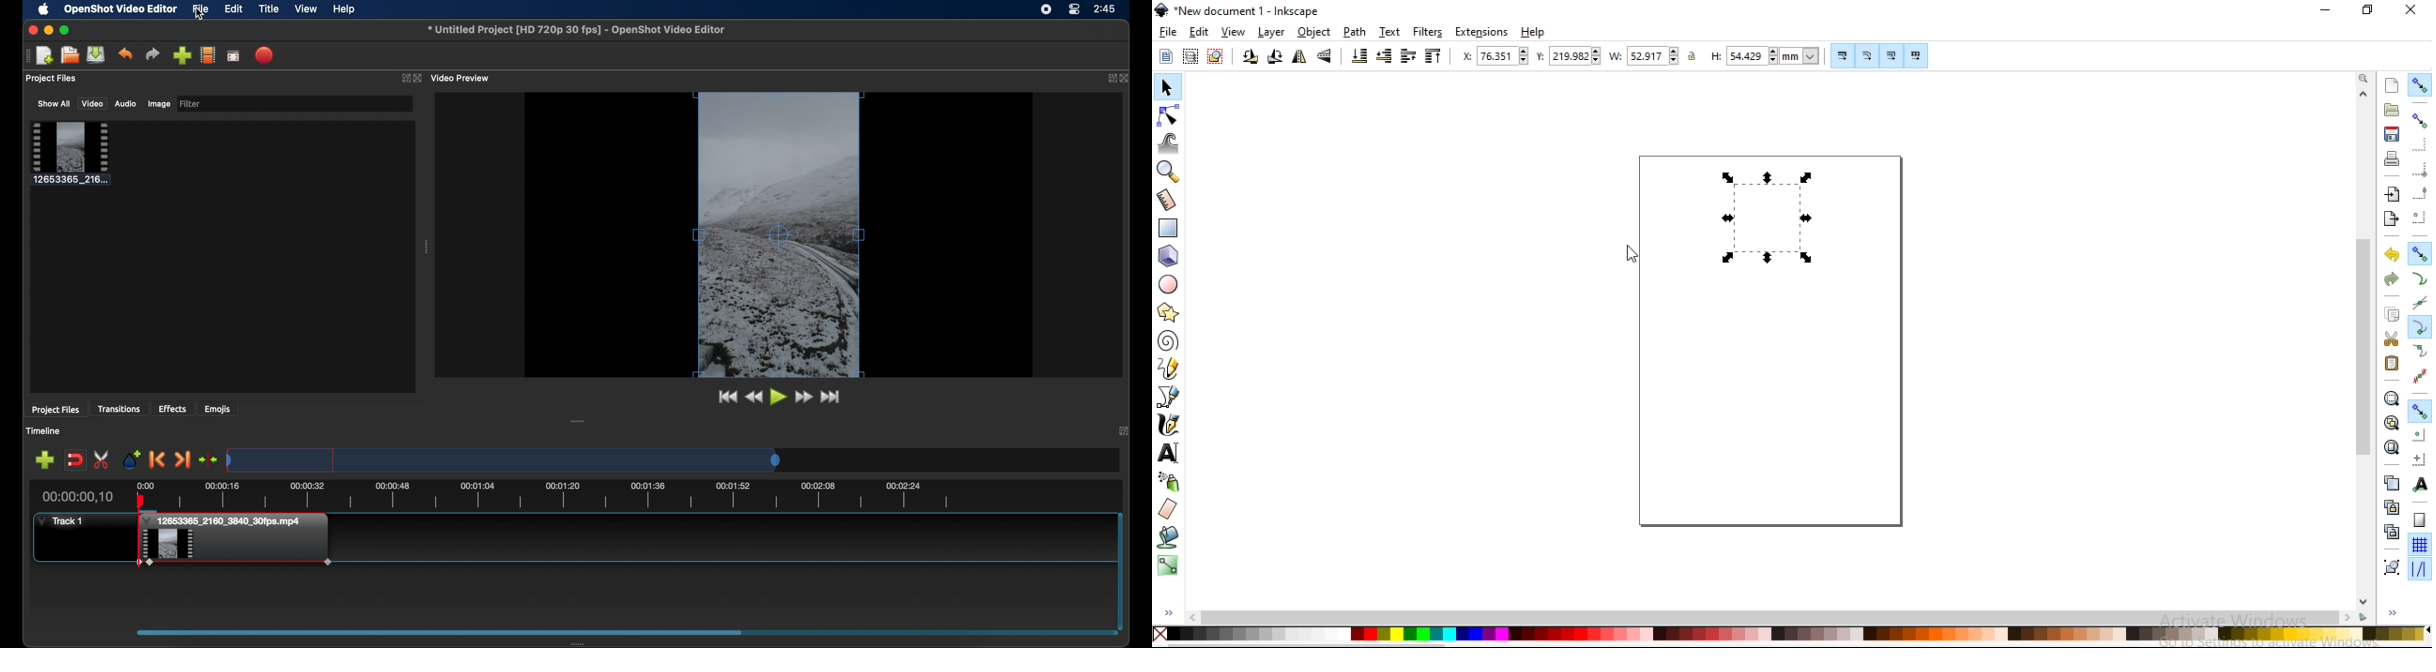 Image resolution: width=2436 pixels, height=672 pixels. Describe the element at coordinates (152, 53) in the screenshot. I see `redo` at that location.